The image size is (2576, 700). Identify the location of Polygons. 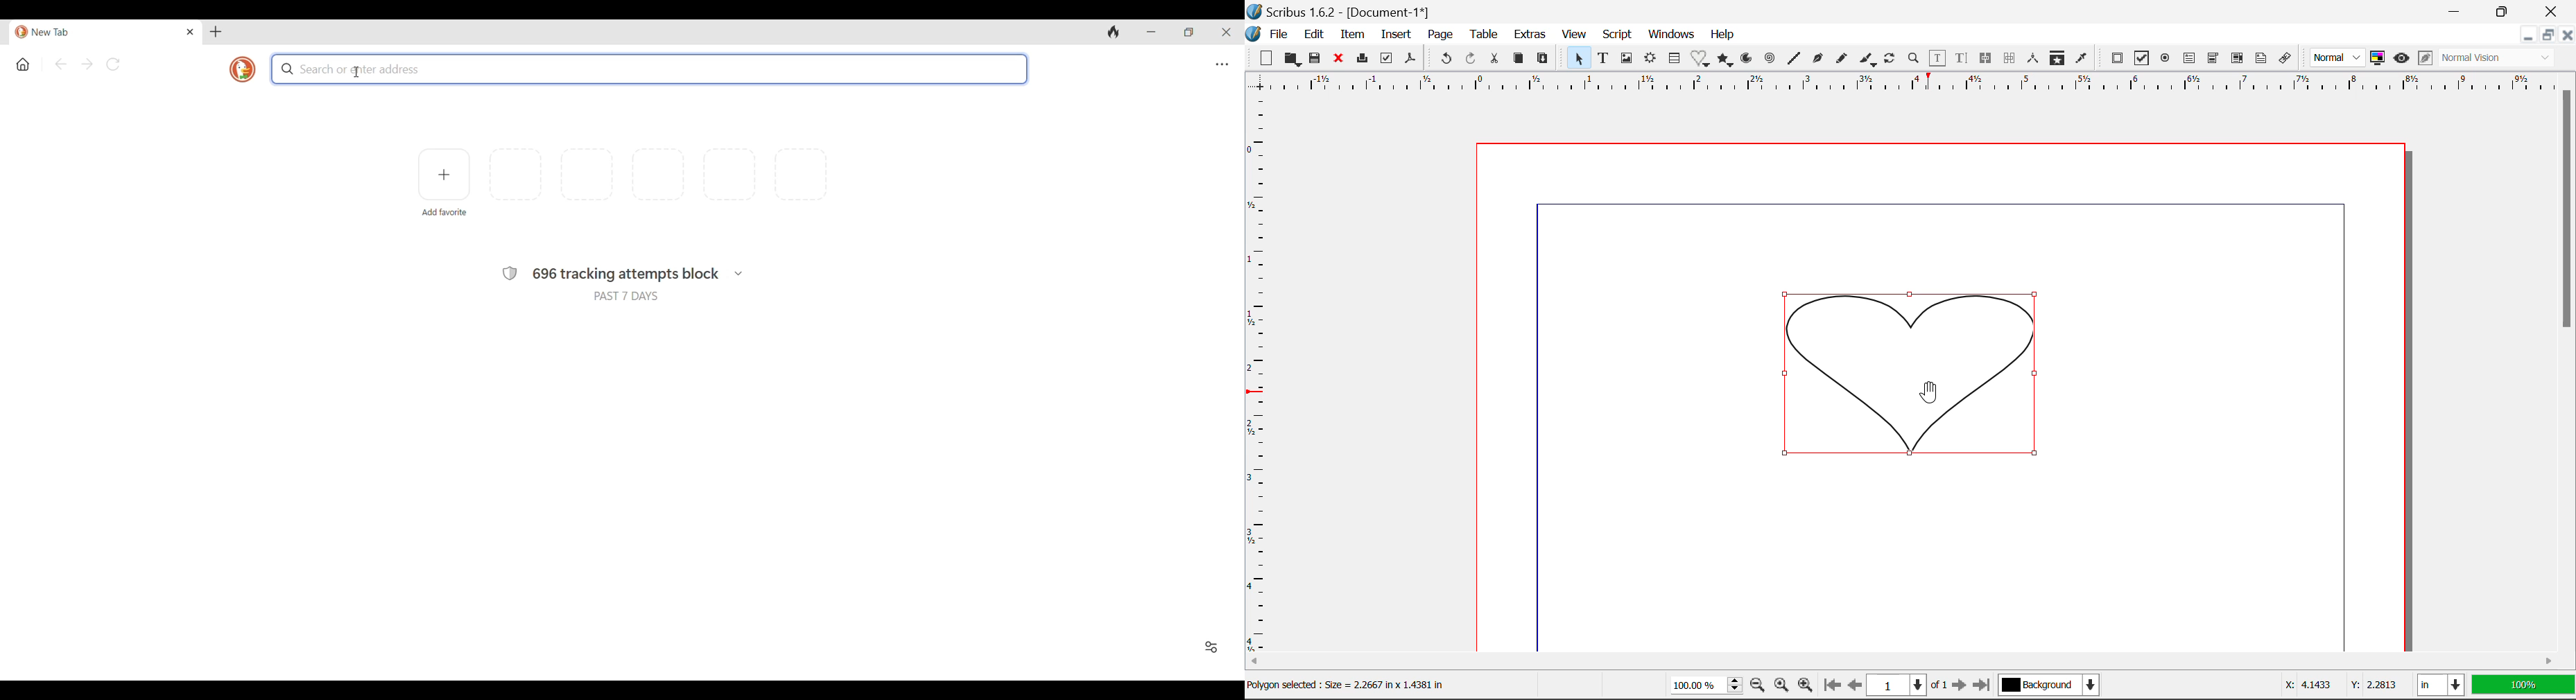
(1726, 60).